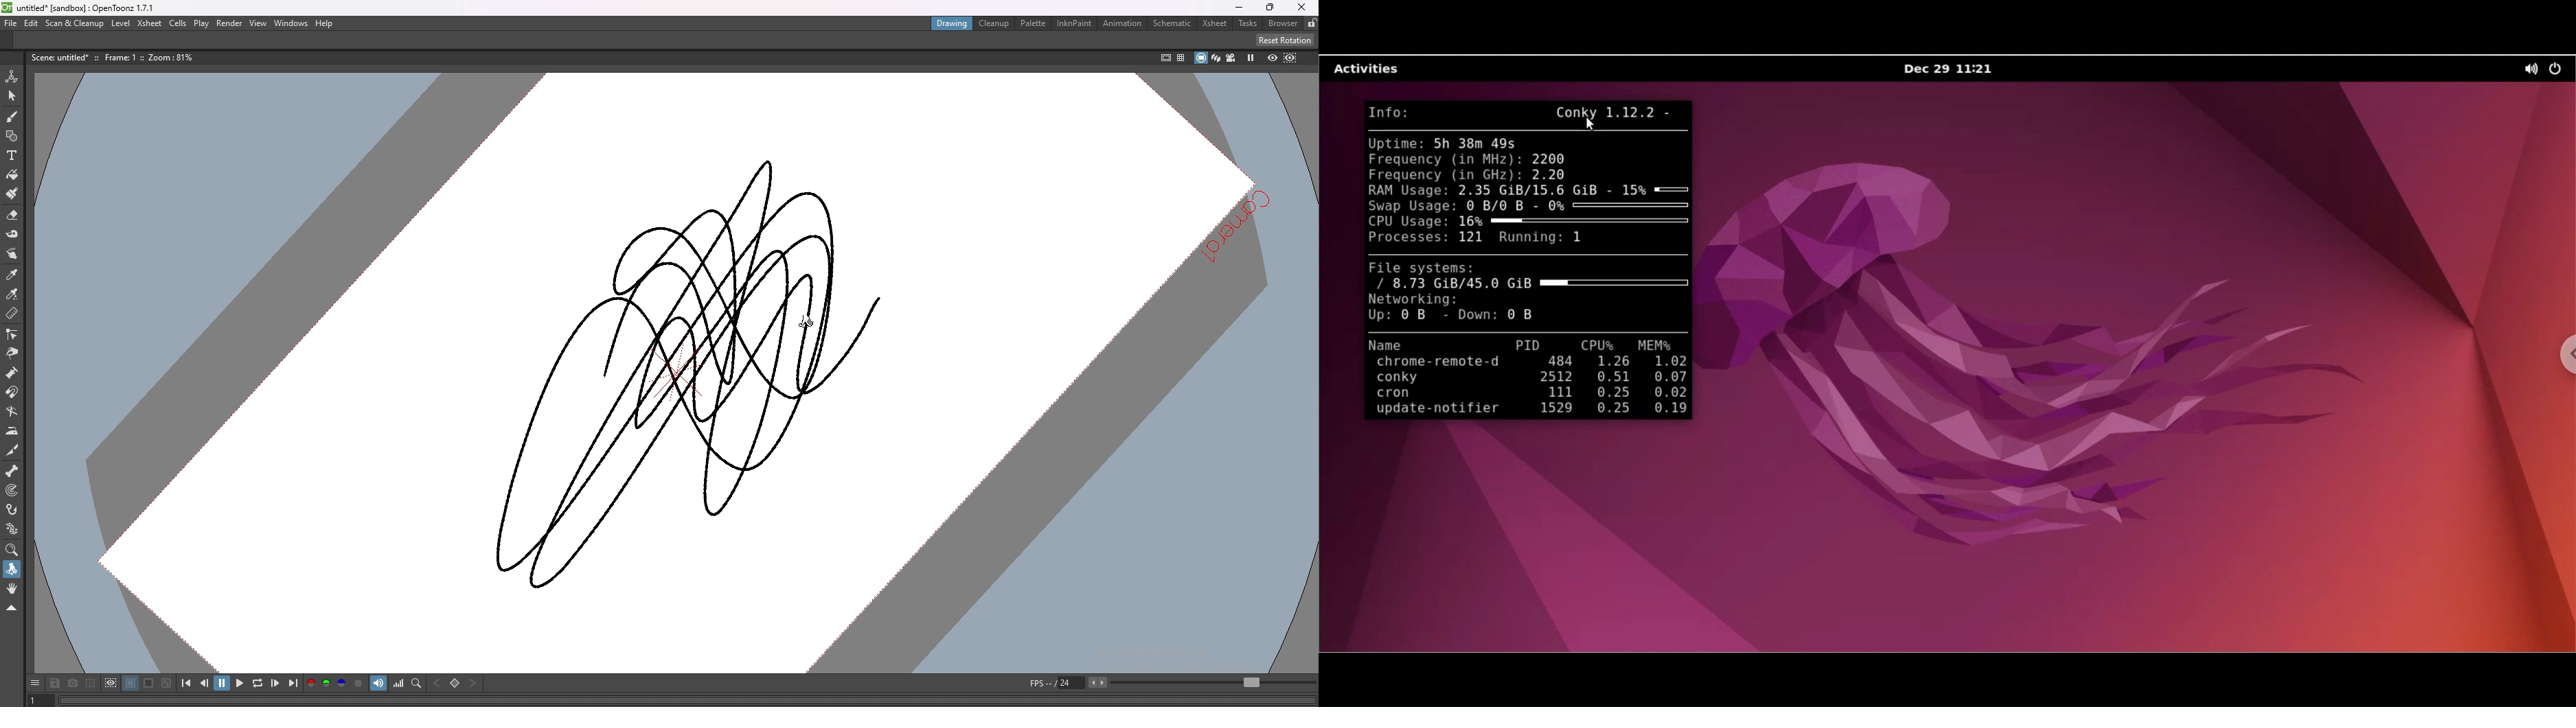  What do you see at coordinates (11, 609) in the screenshot?
I see `collapse` at bounding box center [11, 609].